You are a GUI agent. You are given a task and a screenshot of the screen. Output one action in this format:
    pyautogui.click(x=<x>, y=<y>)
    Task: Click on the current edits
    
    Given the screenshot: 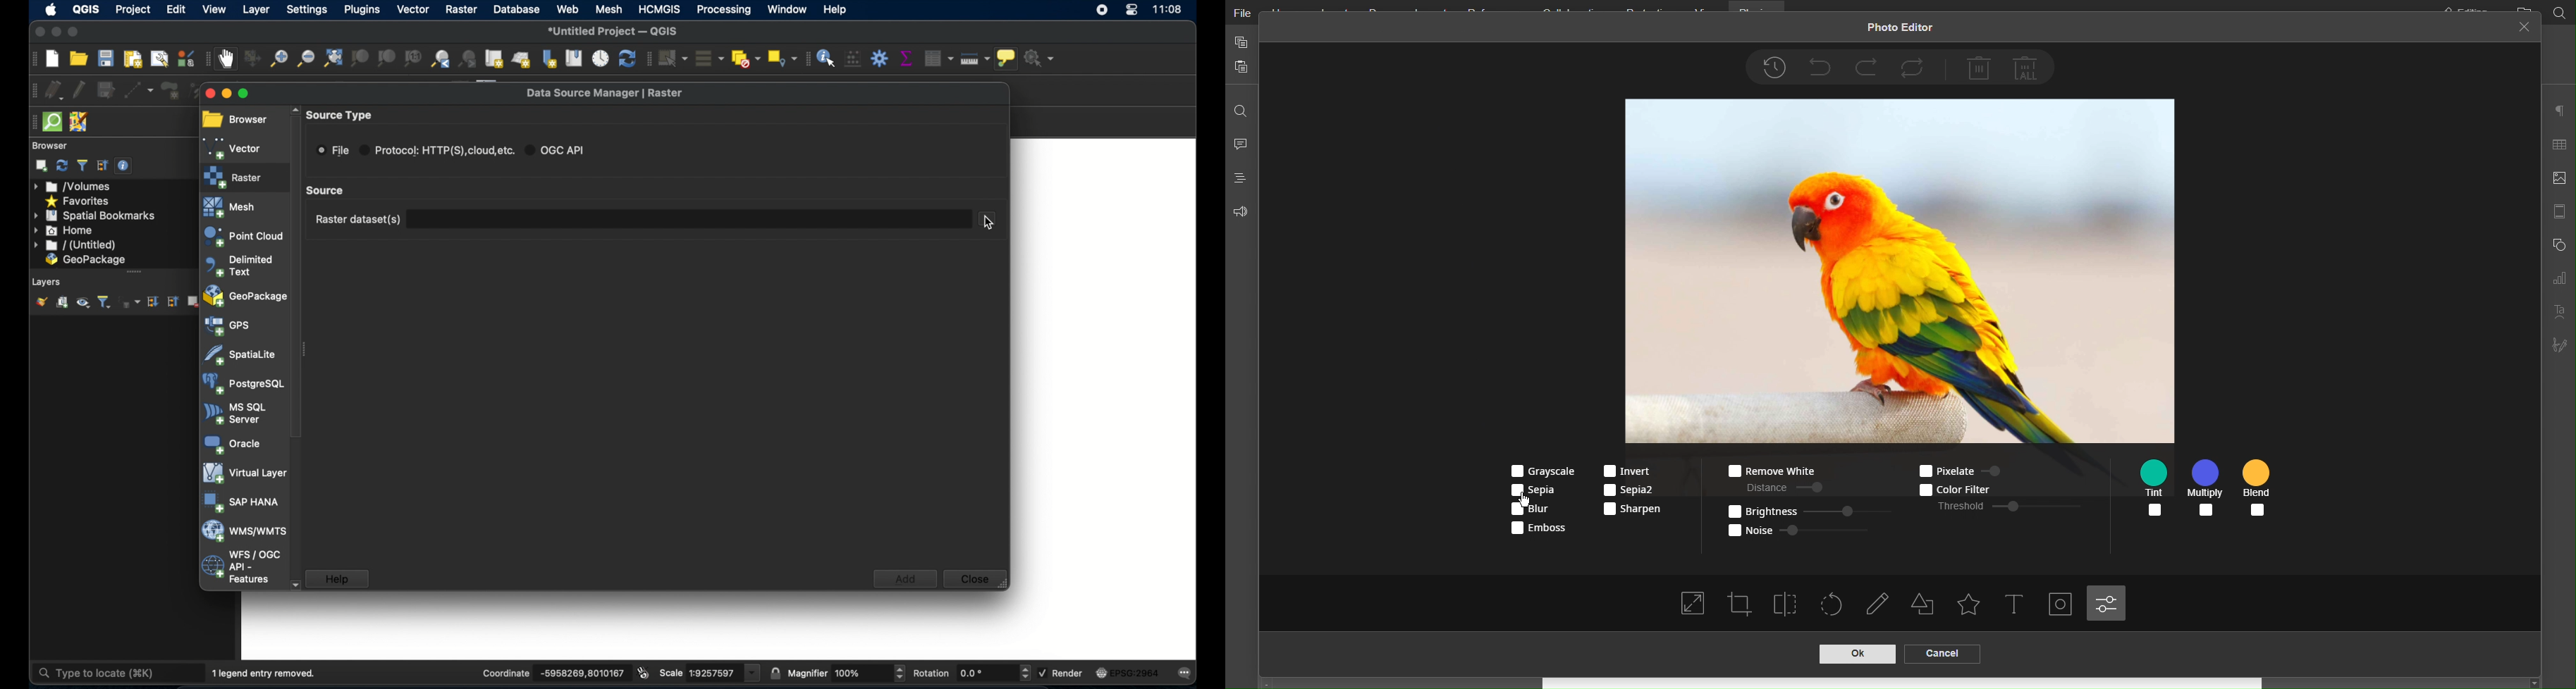 What is the action you would take?
    pyautogui.click(x=54, y=90)
    